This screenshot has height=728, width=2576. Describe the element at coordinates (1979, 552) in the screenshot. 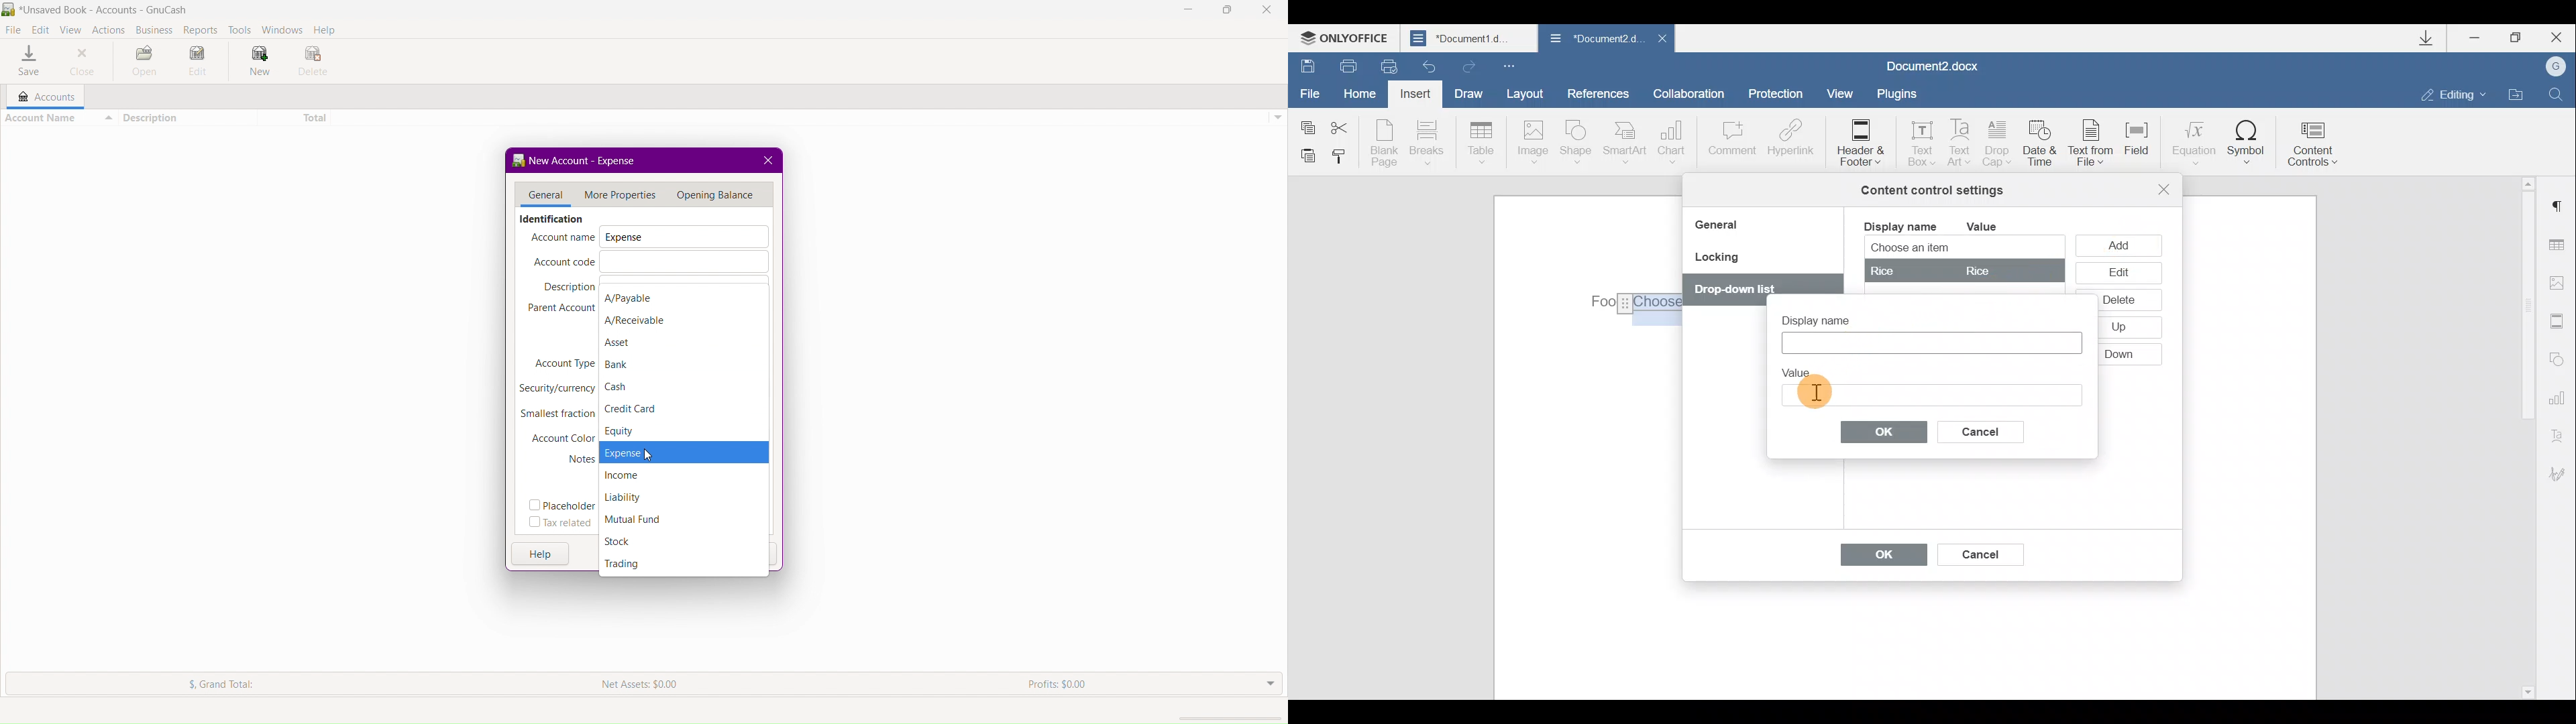

I see `Cancel` at that location.